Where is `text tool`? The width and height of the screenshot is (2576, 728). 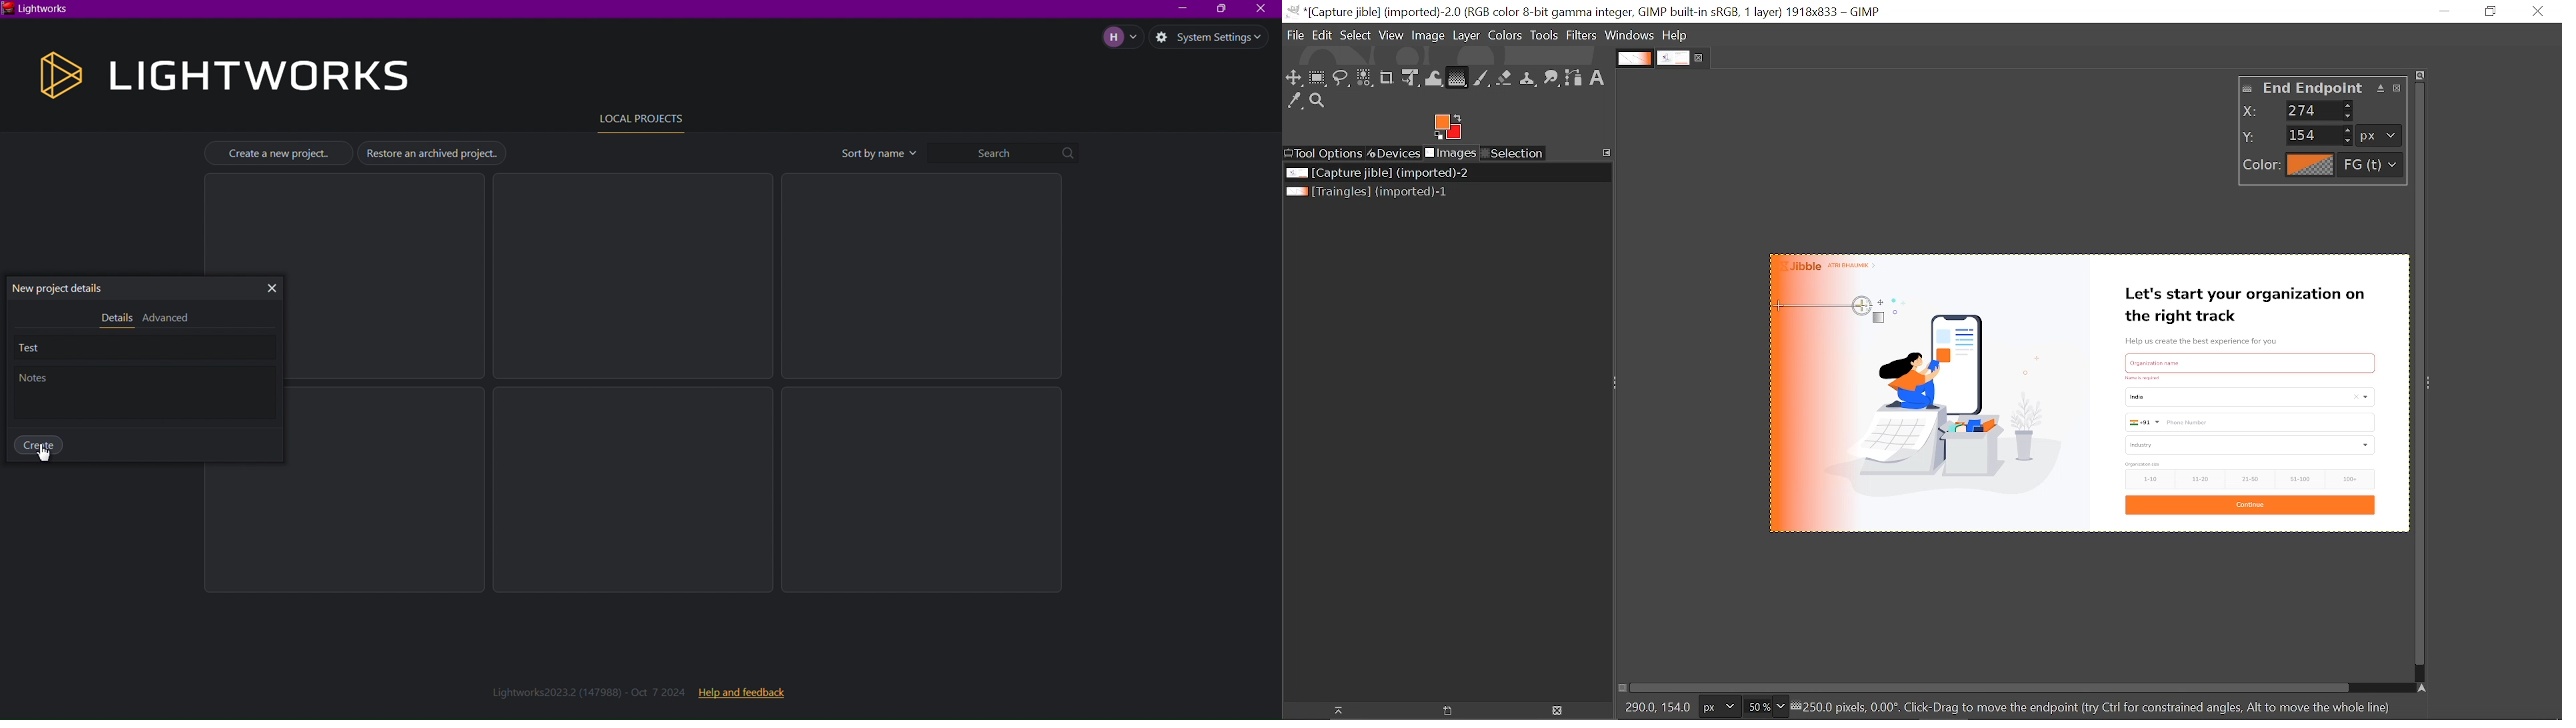
text tool is located at coordinates (1600, 78).